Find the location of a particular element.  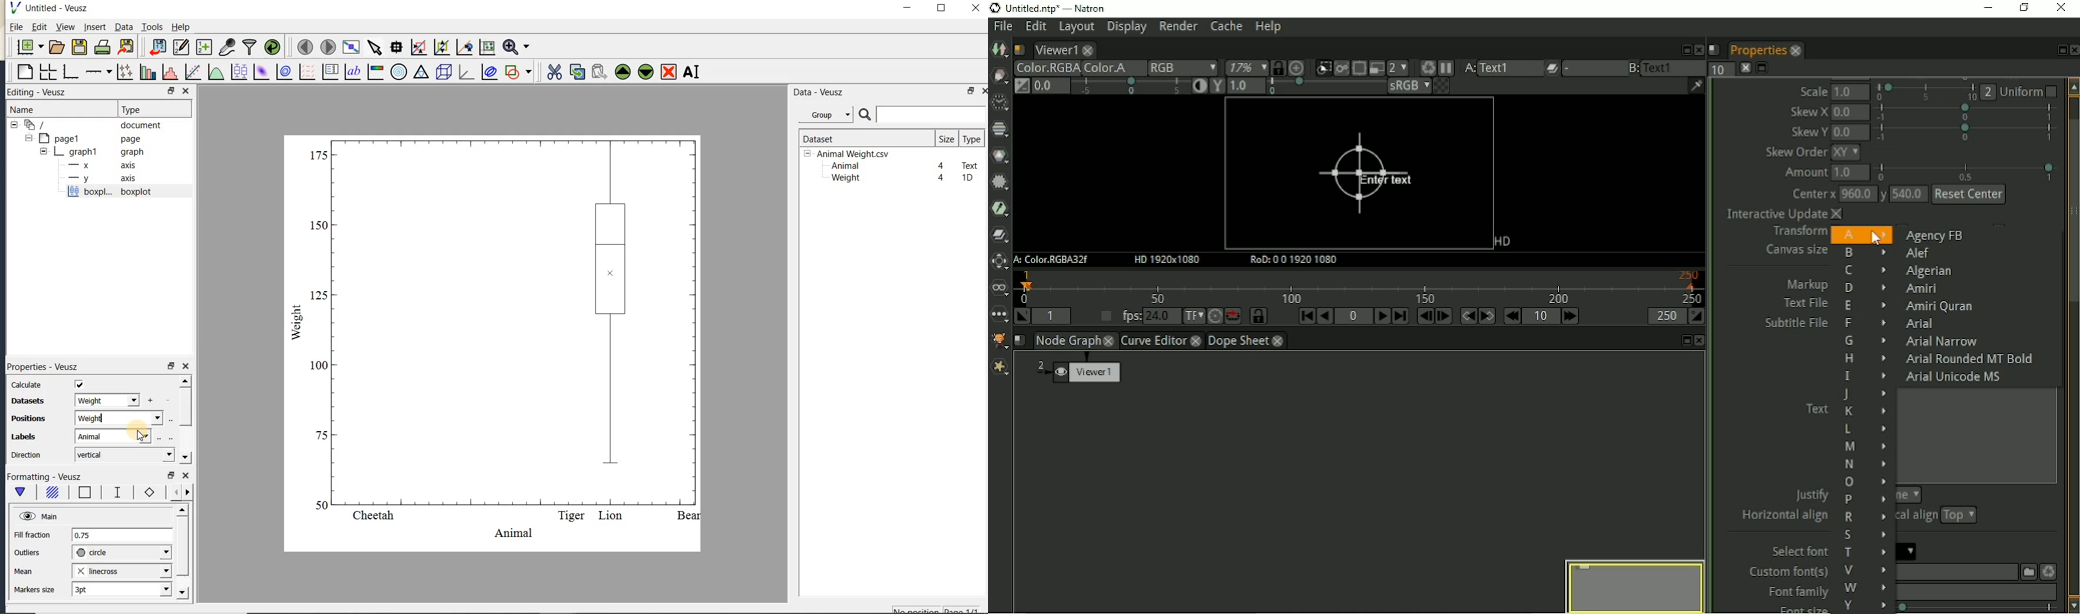

RESTORE is located at coordinates (169, 89).